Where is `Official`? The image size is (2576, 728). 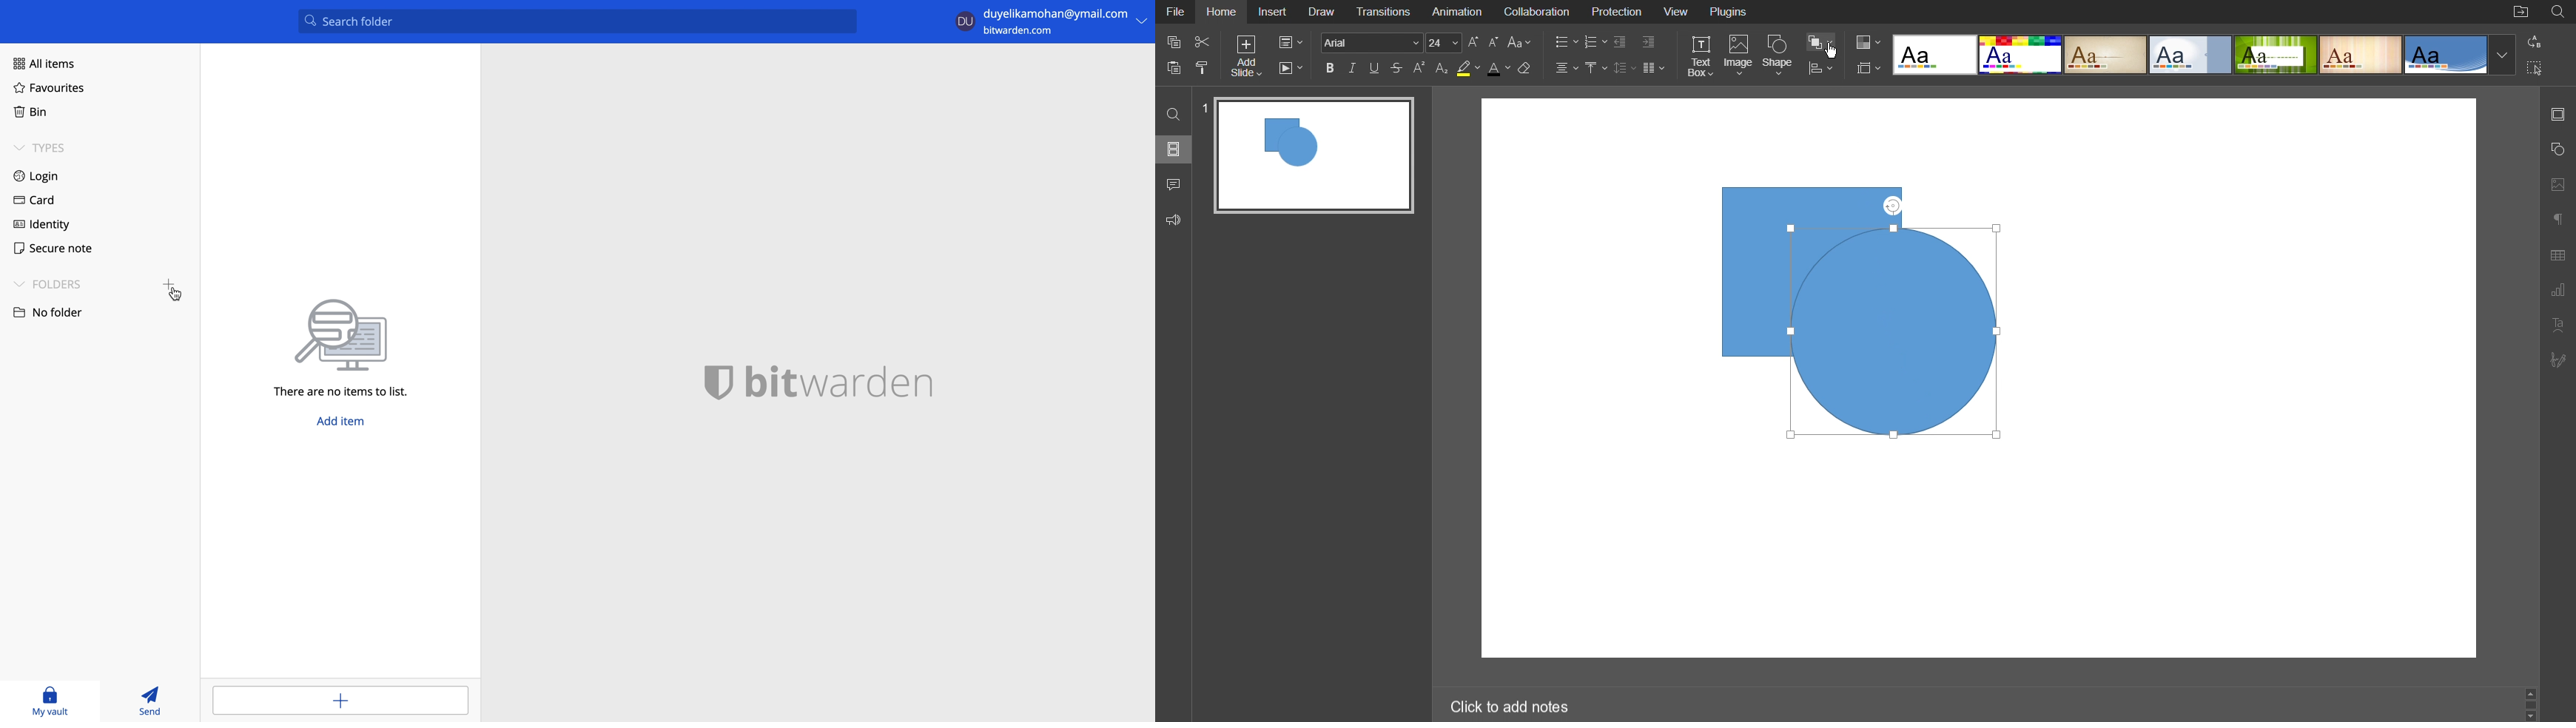
Official is located at coordinates (2190, 55).